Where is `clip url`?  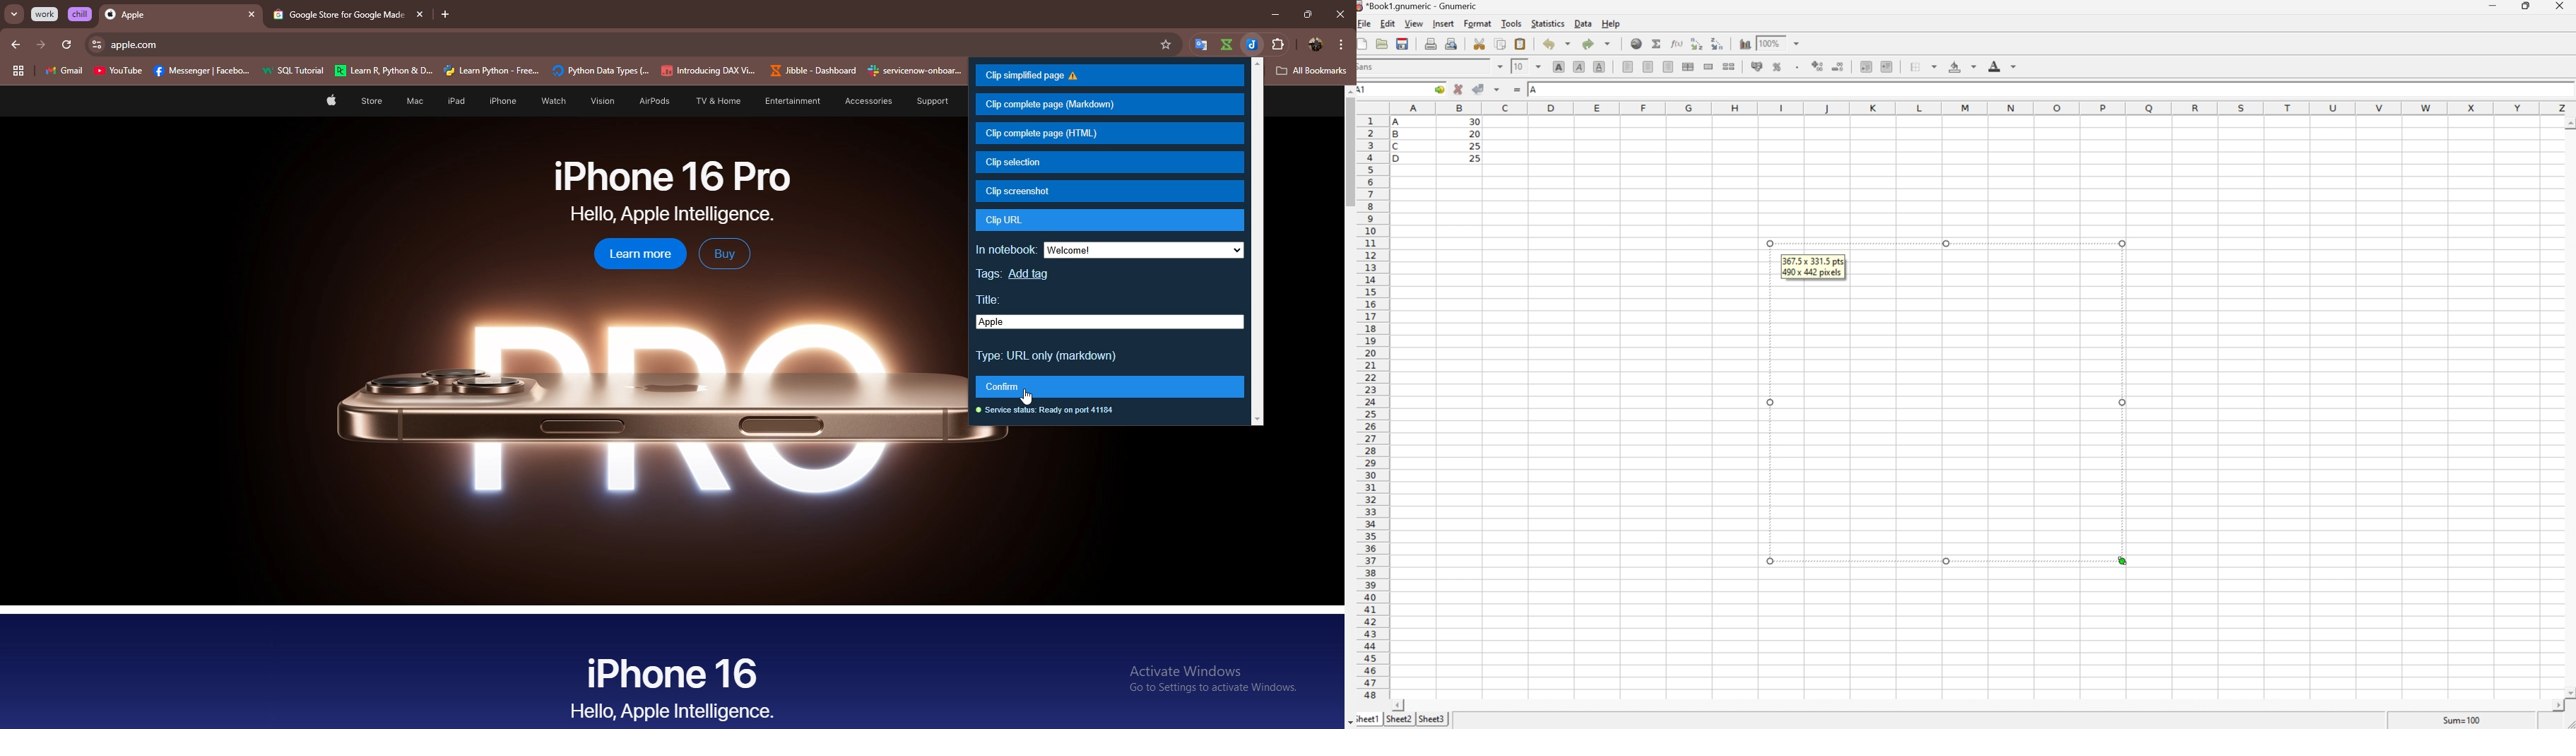
clip url is located at coordinates (1109, 220).